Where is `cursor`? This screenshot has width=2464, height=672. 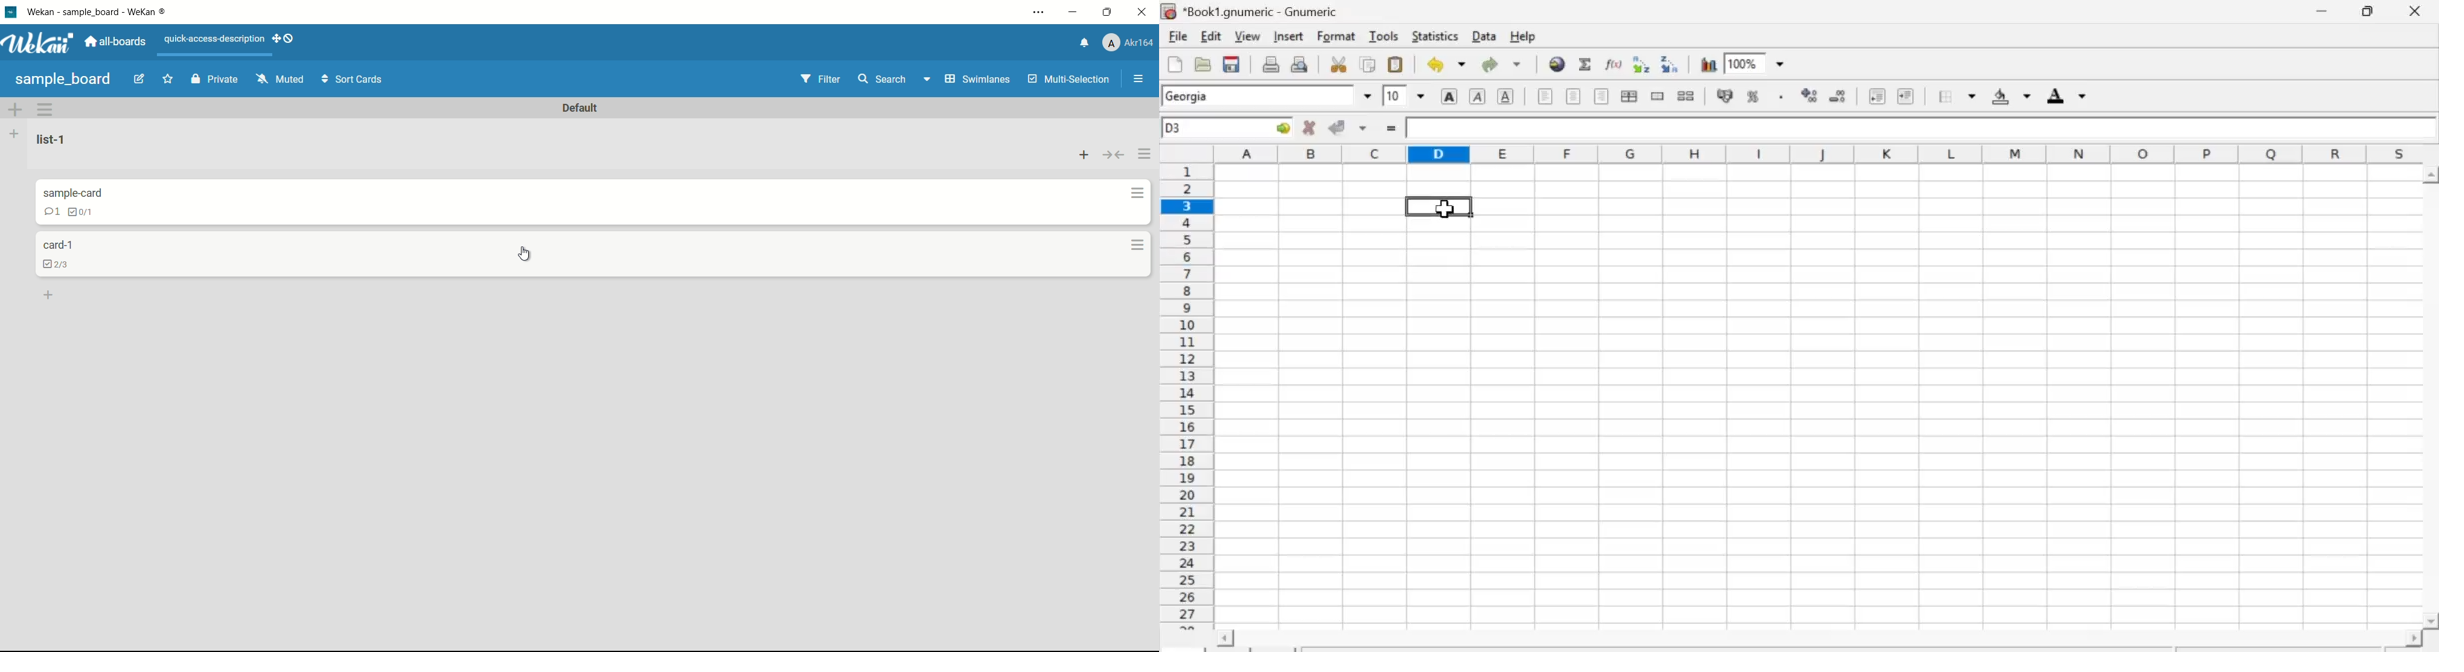 cursor is located at coordinates (1440, 207).